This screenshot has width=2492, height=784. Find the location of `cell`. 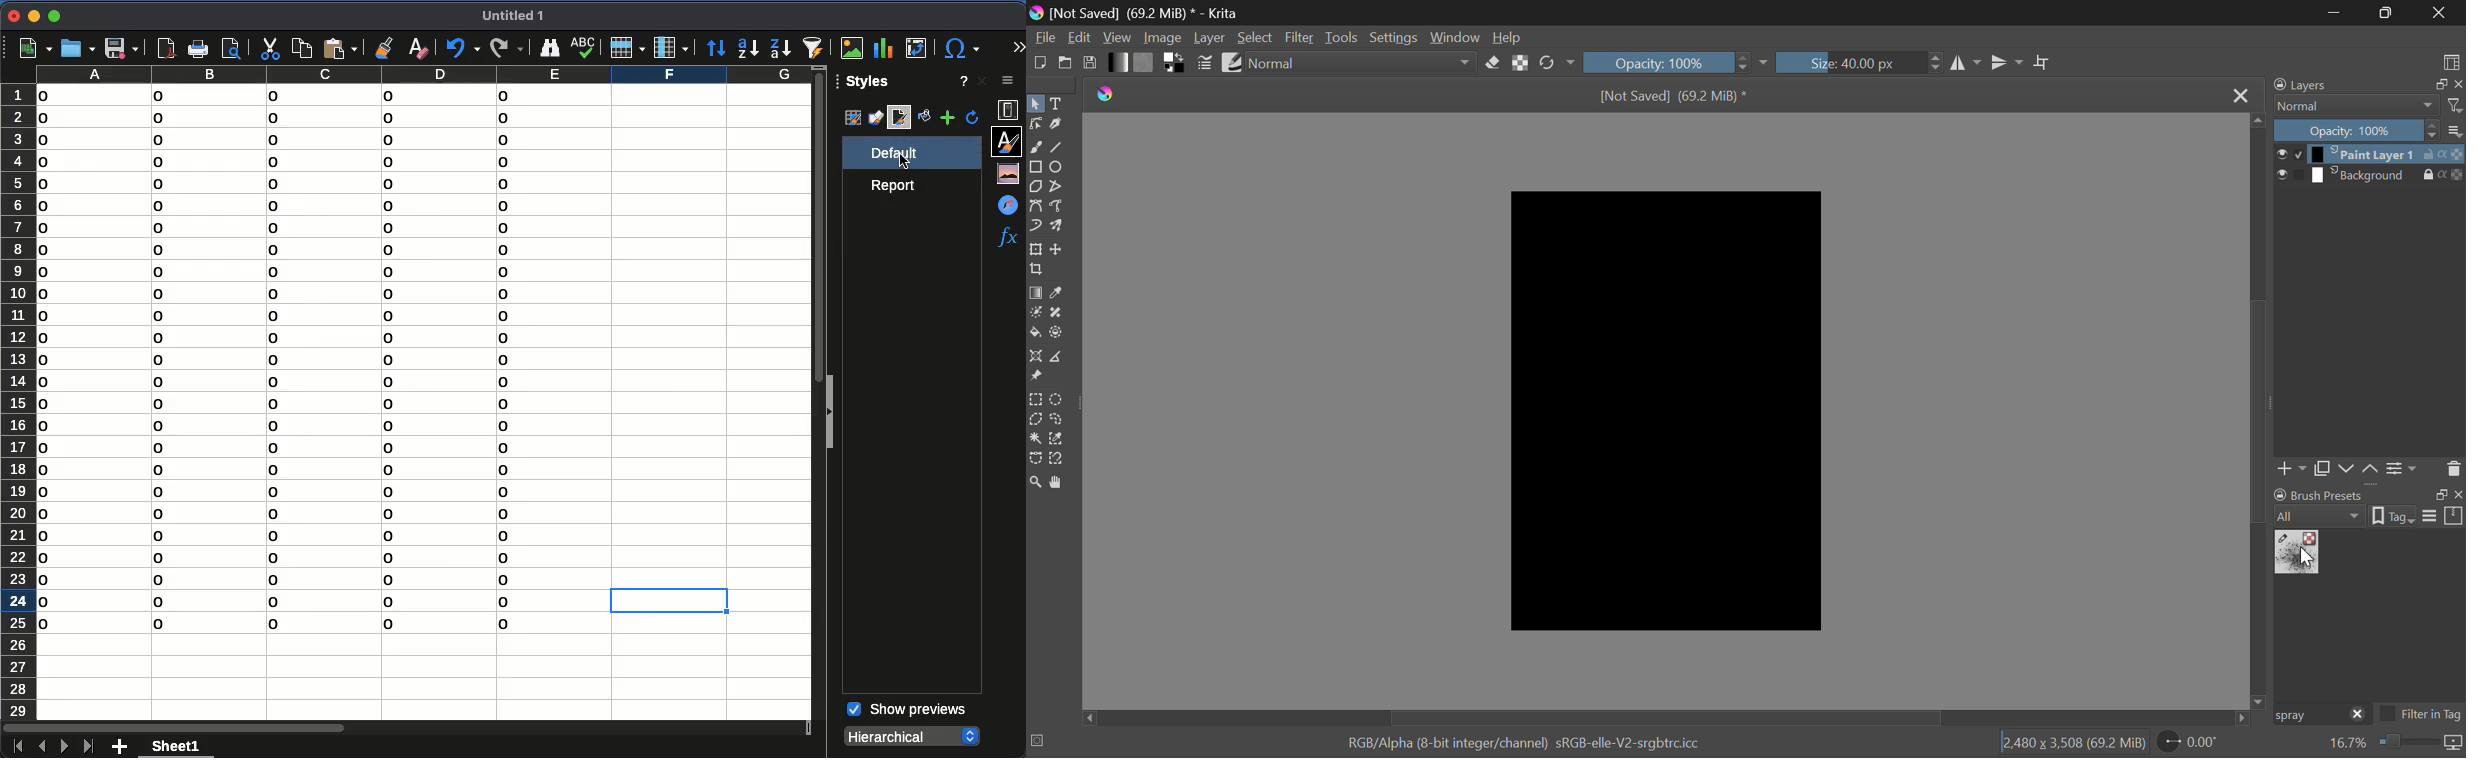

cell is located at coordinates (666, 602).